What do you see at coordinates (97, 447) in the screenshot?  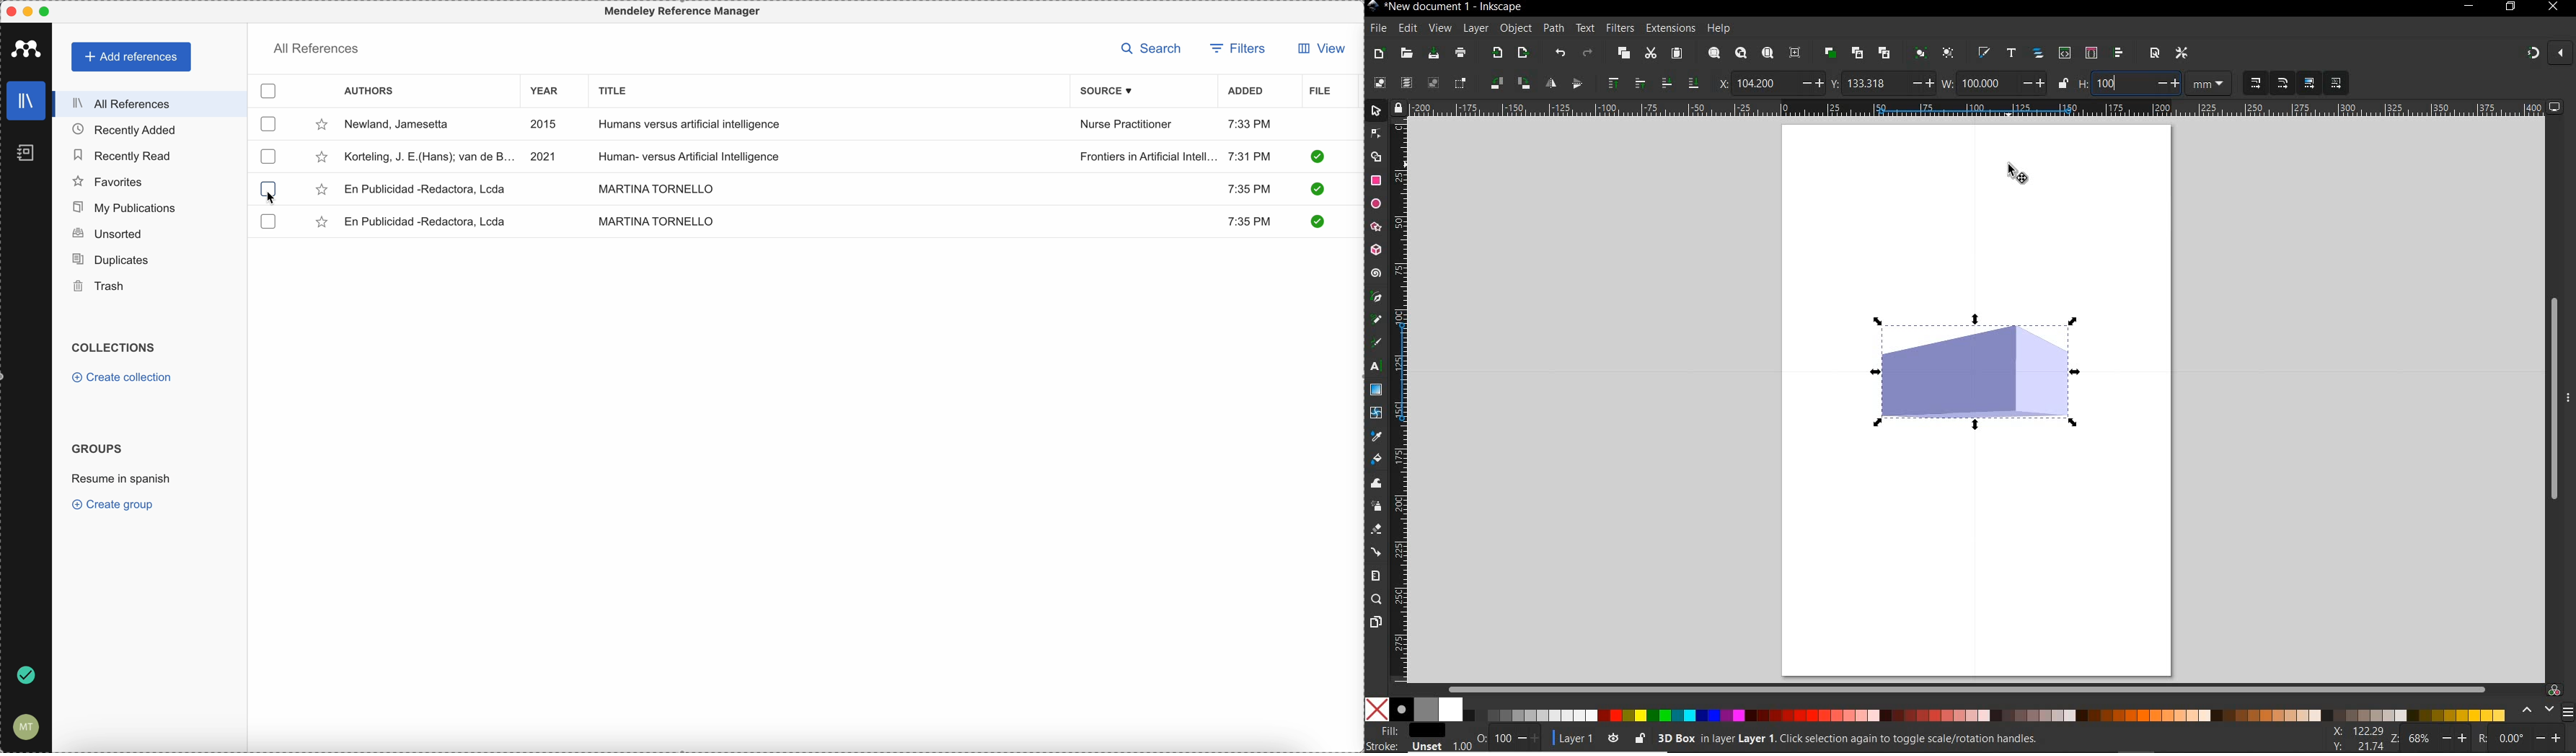 I see `groups` at bounding box center [97, 447].